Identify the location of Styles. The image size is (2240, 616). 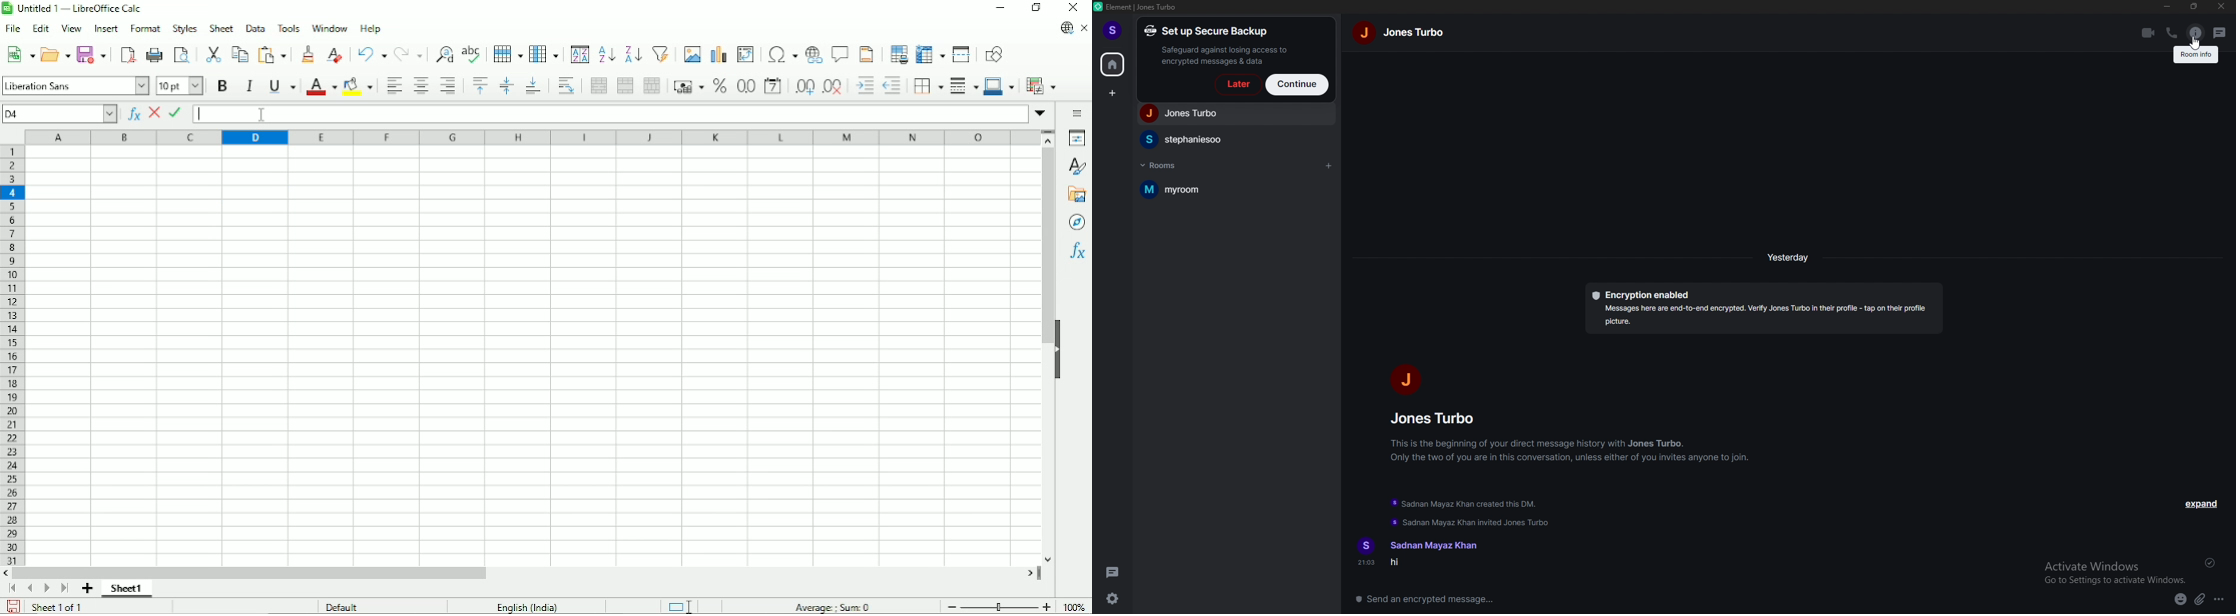
(1078, 167).